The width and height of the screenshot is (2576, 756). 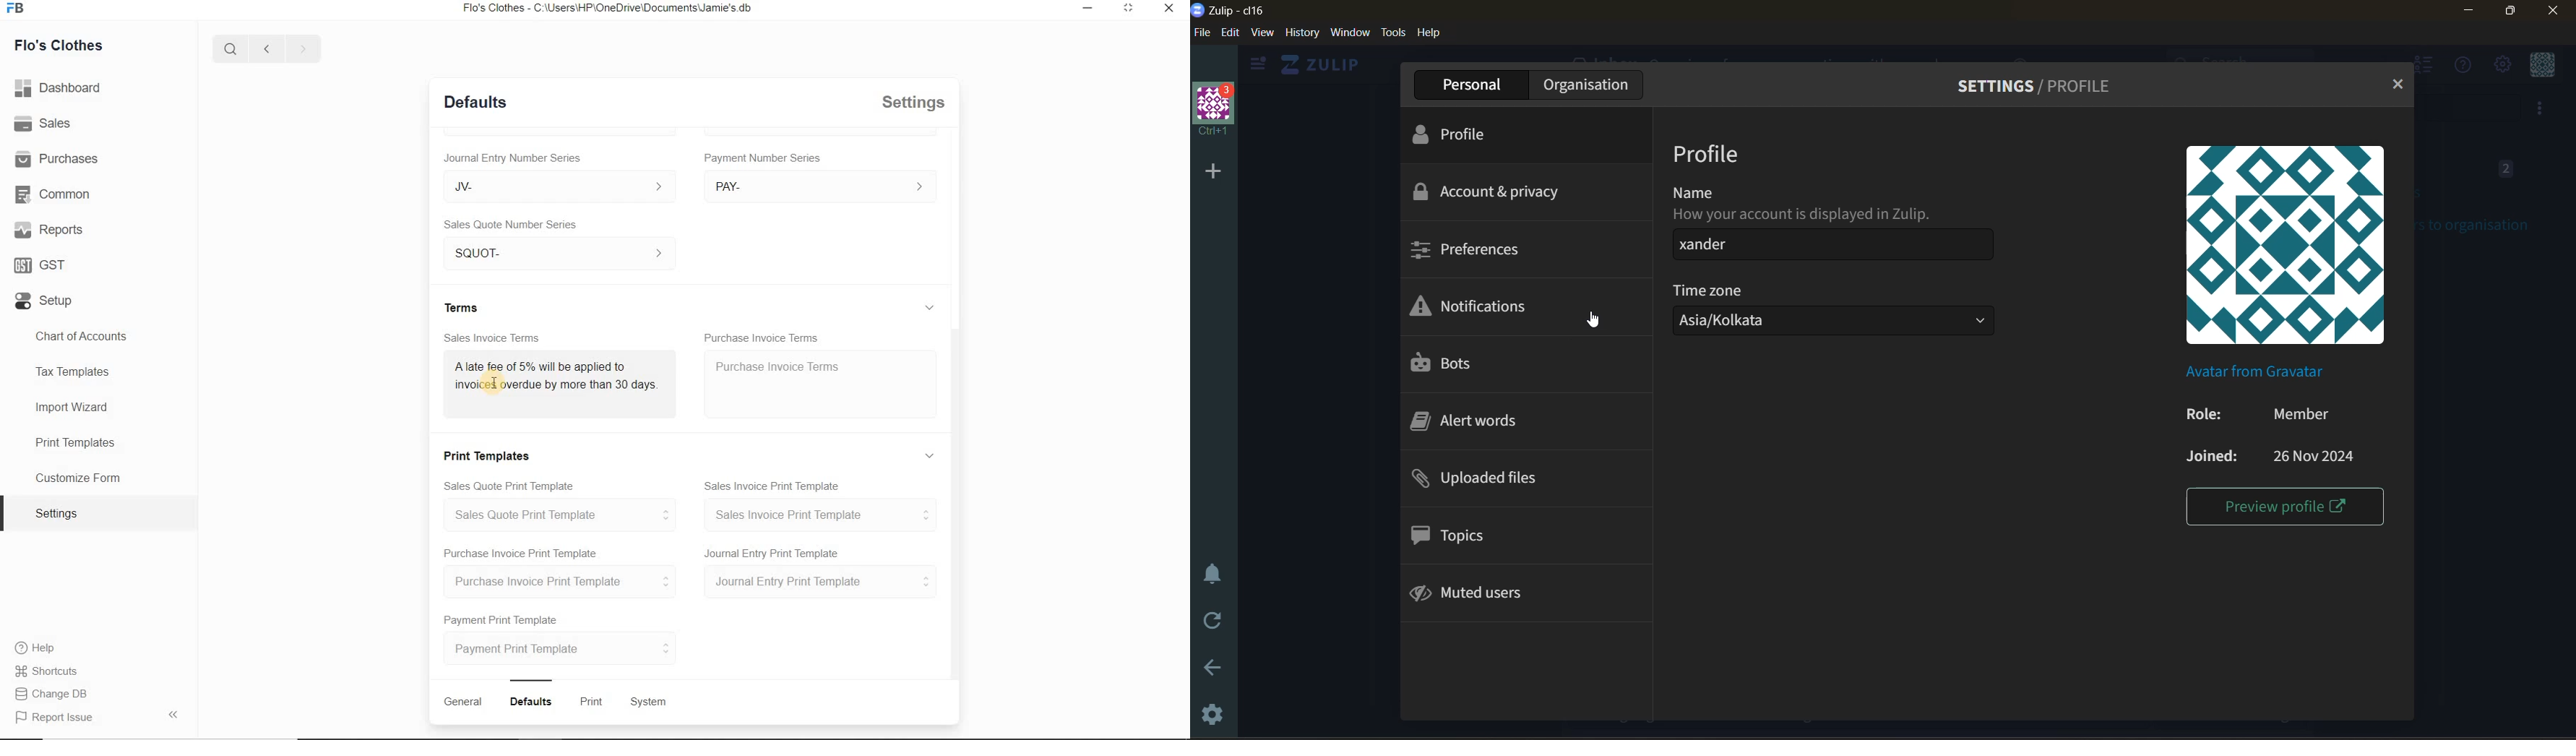 What do you see at coordinates (493, 336) in the screenshot?
I see `Sales Invoice Terms` at bounding box center [493, 336].